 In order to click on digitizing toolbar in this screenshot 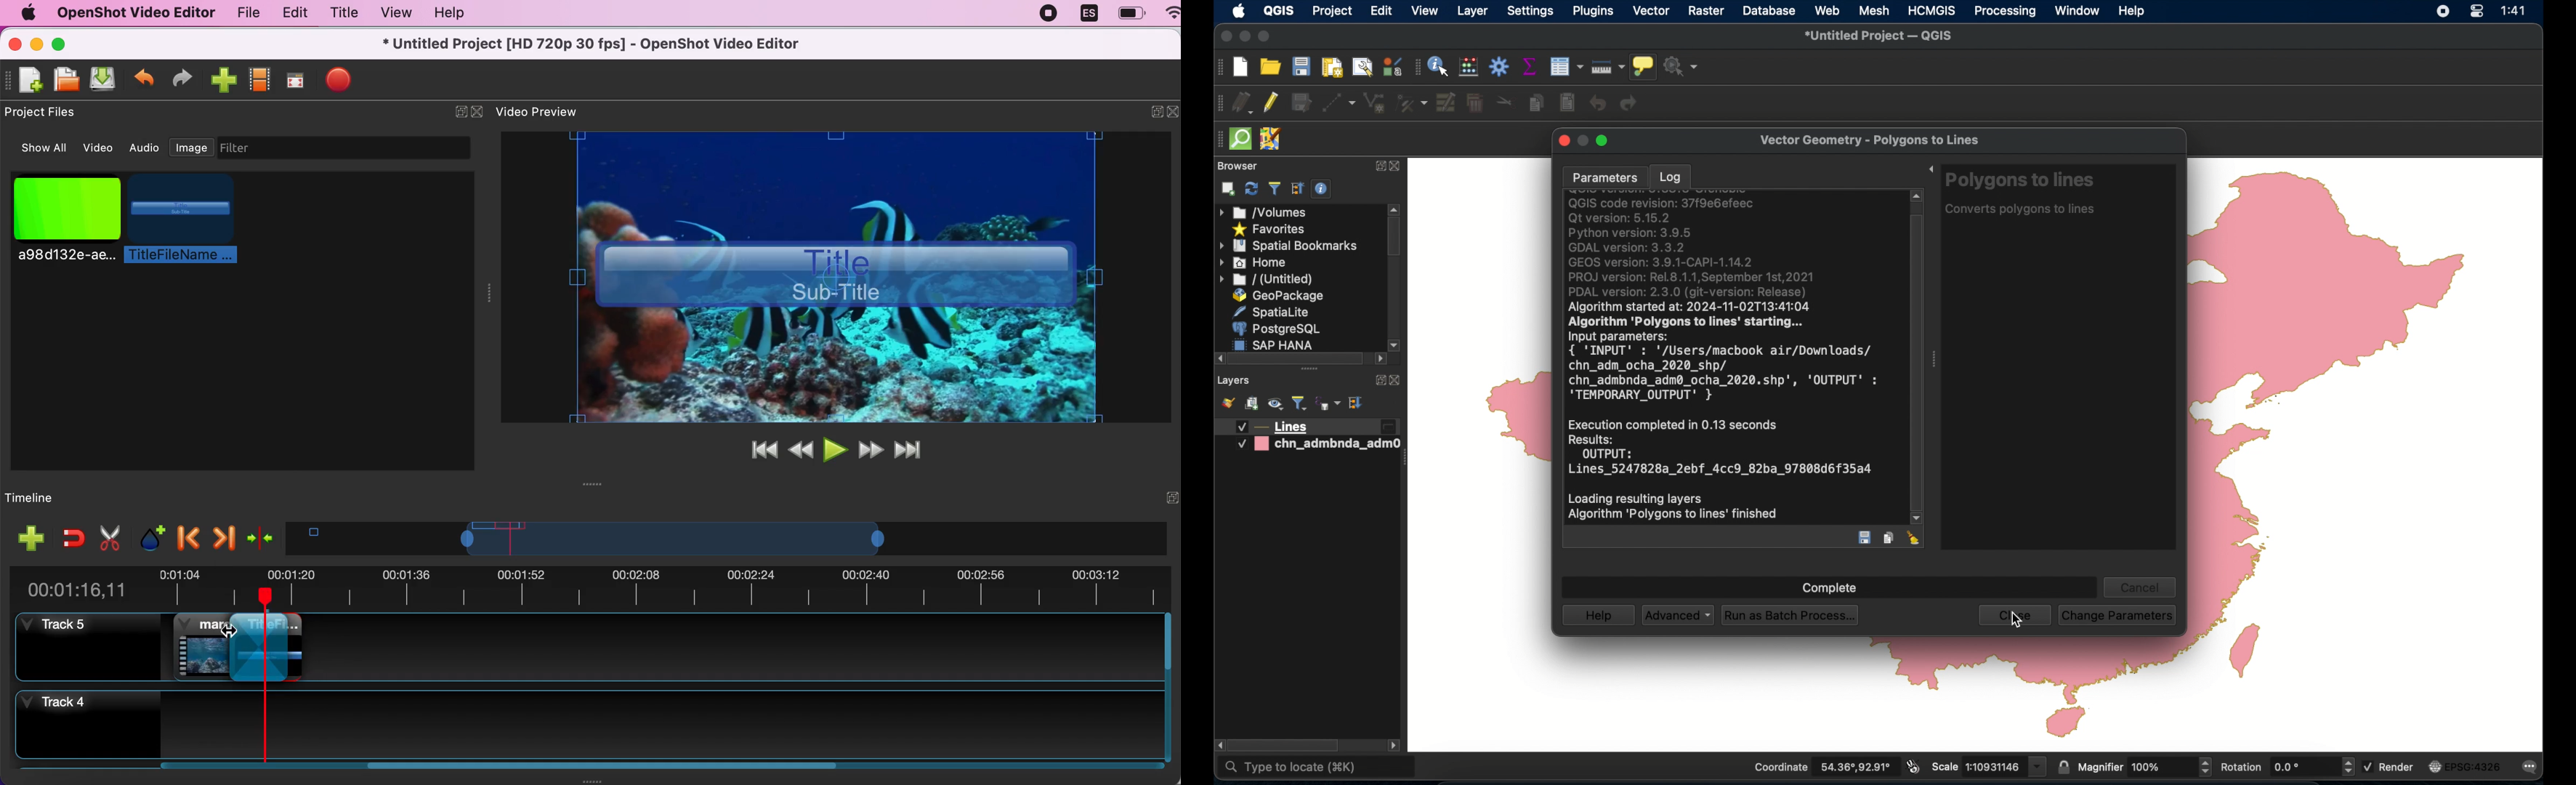, I will do `click(1219, 103)`.